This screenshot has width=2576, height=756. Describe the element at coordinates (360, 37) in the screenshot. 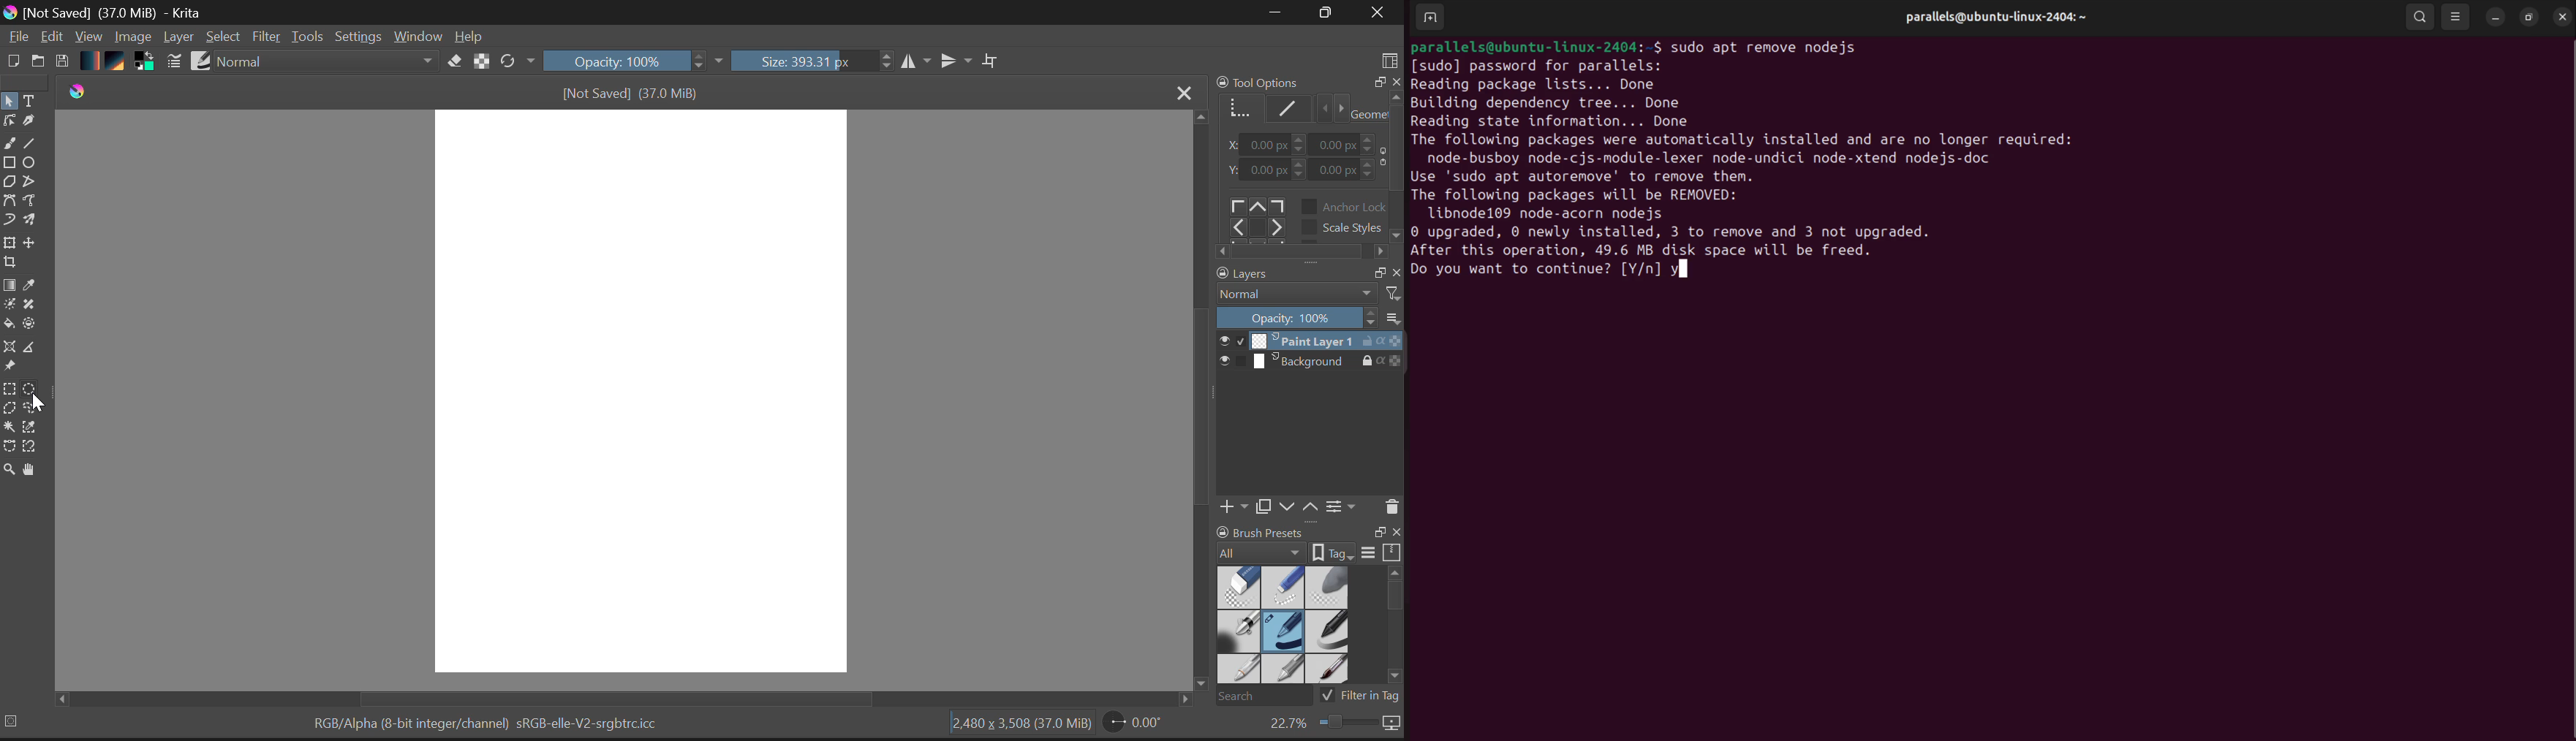

I see `Settings` at that location.